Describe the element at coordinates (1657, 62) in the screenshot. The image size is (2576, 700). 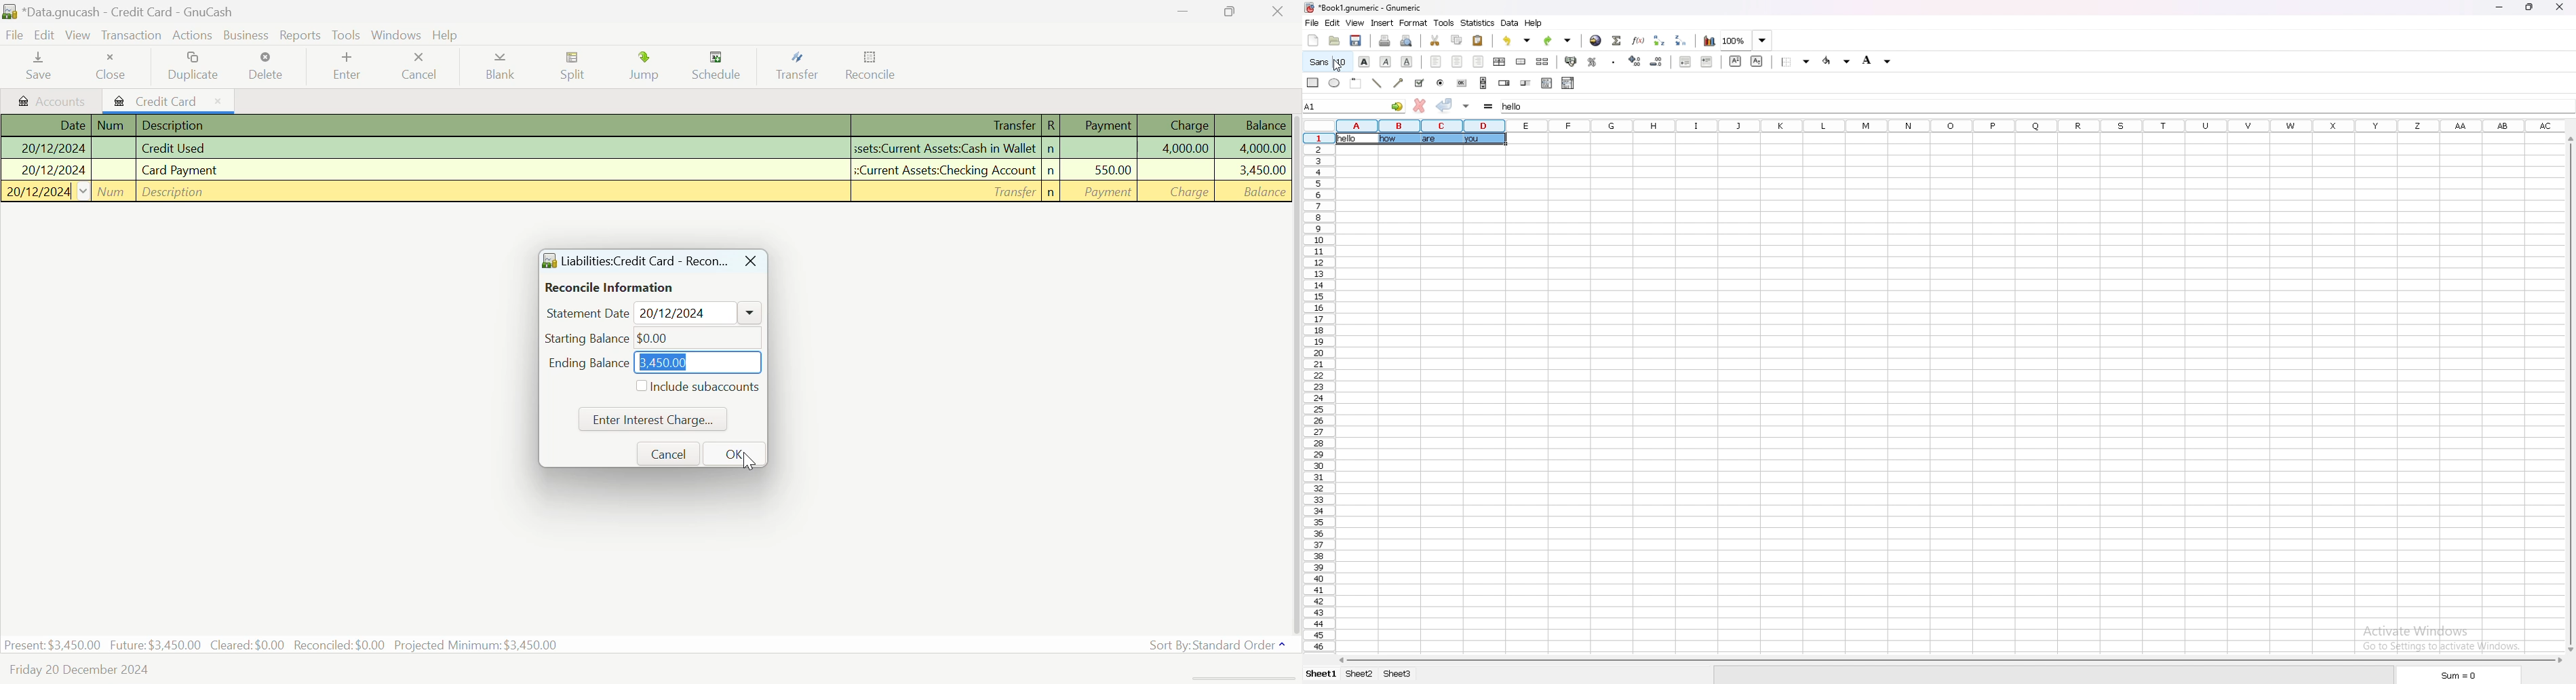
I see `decrease decimal` at that location.